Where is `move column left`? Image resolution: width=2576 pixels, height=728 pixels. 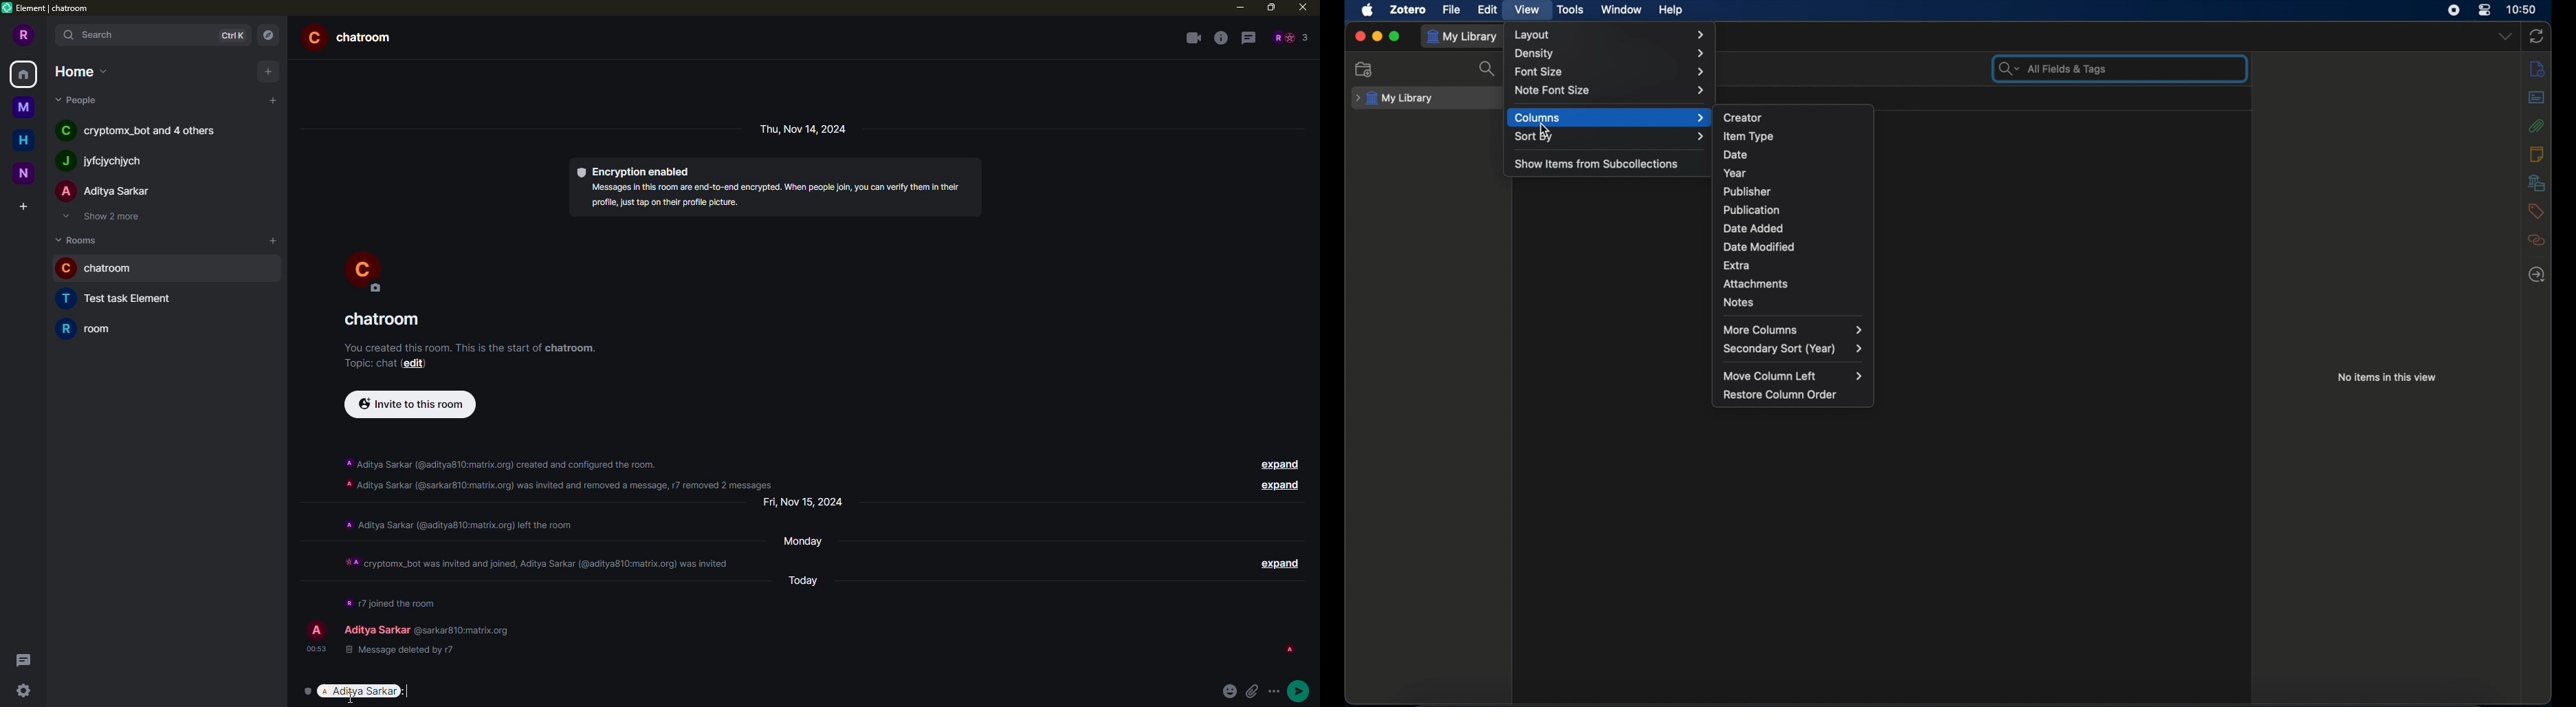 move column left is located at coordinates (1792, 376).